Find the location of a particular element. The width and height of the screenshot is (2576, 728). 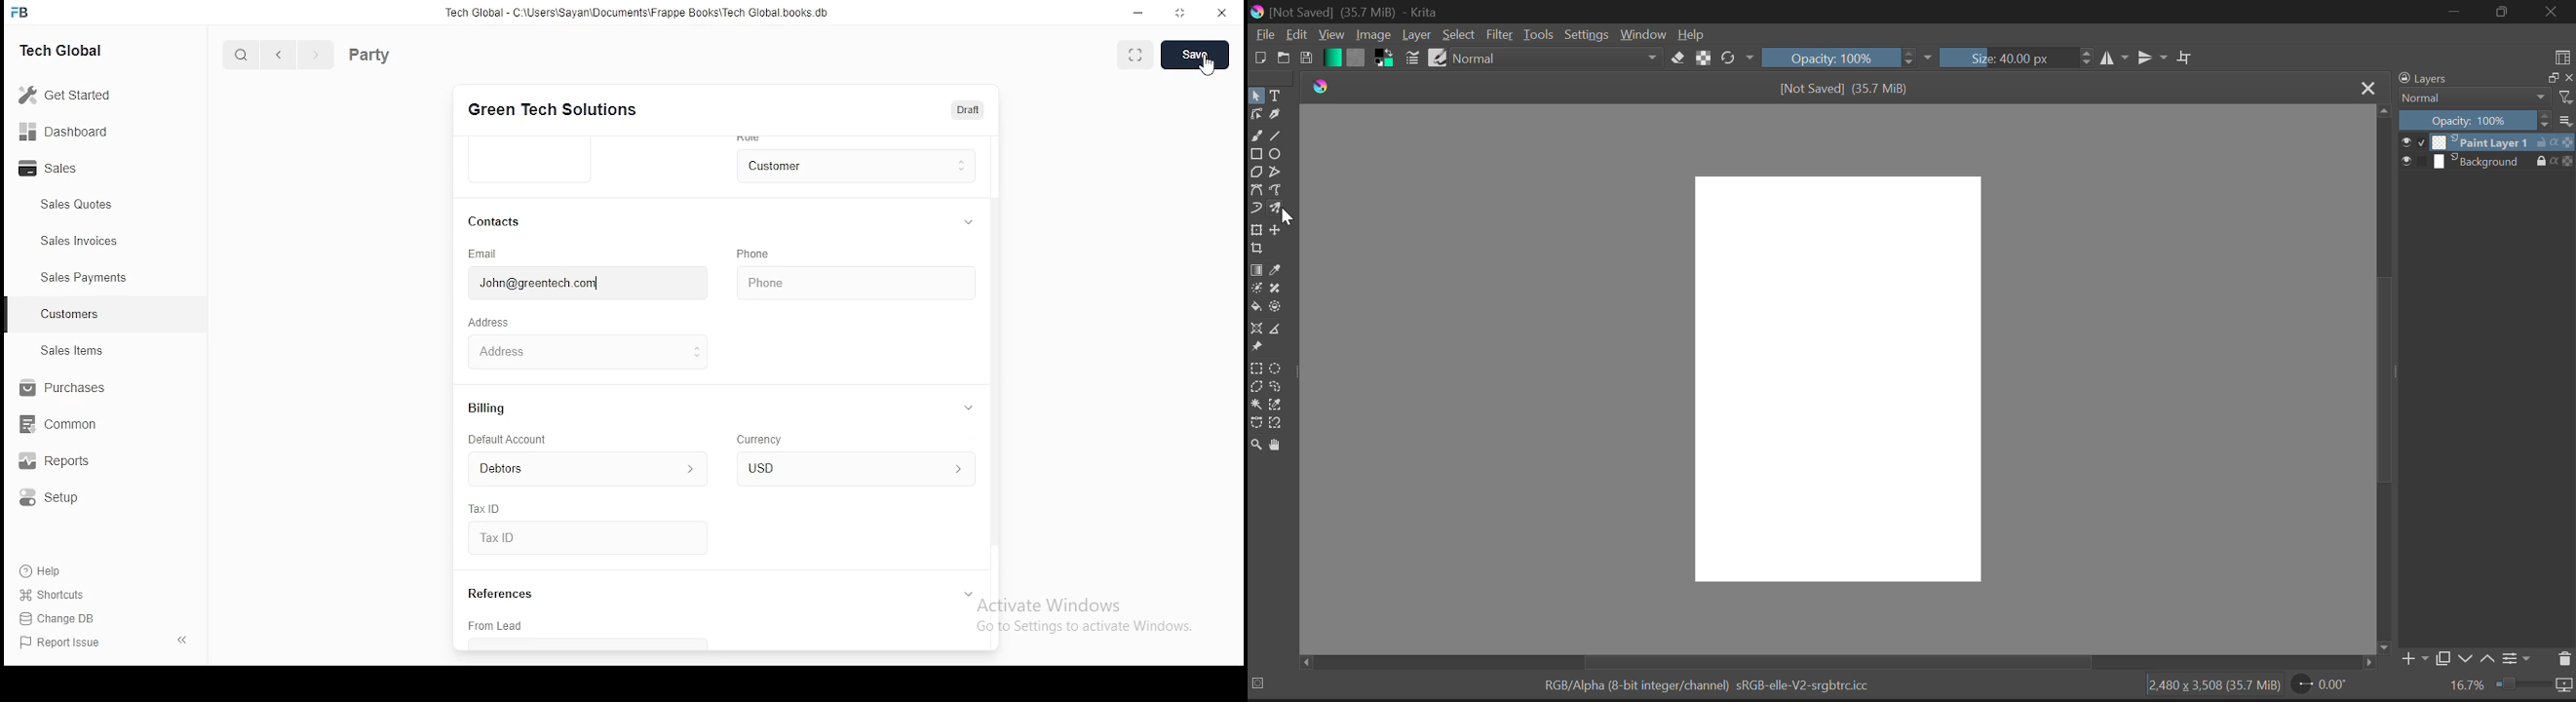

close window is located at coordinates (1219, 14).